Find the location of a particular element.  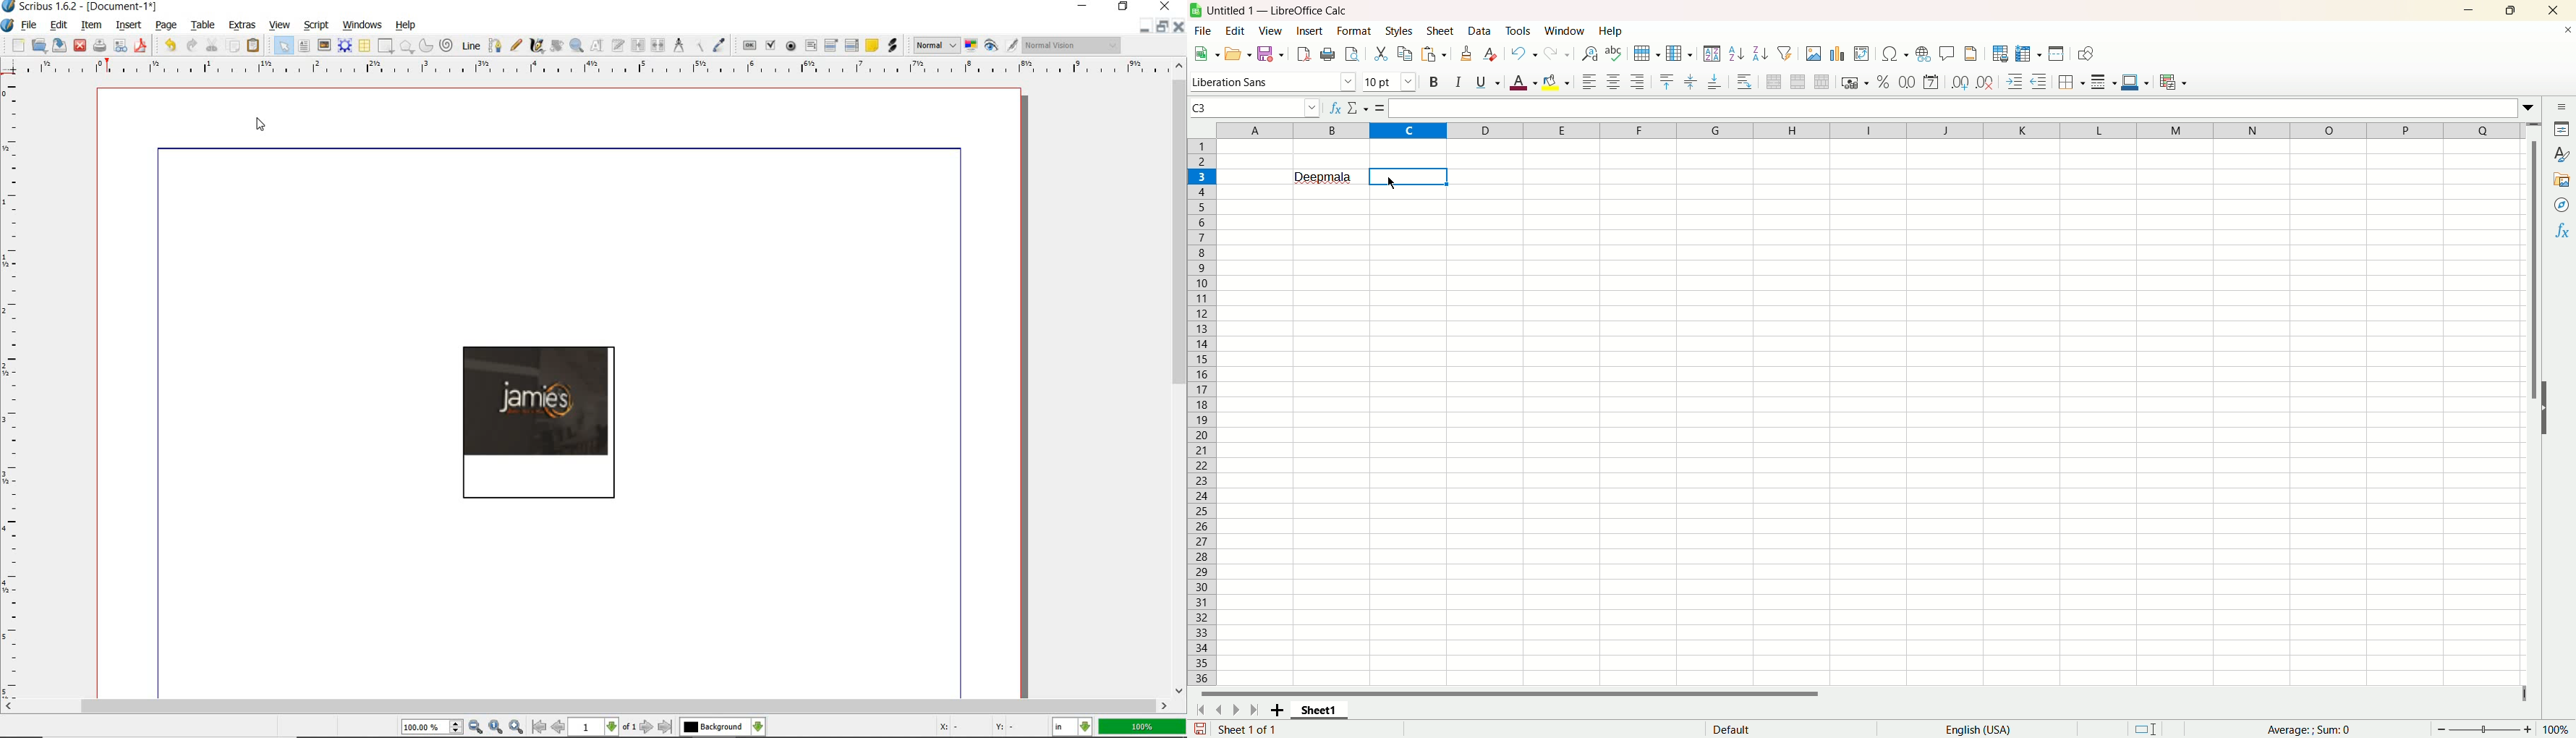

Align center is located at coordinates (1614, 82).